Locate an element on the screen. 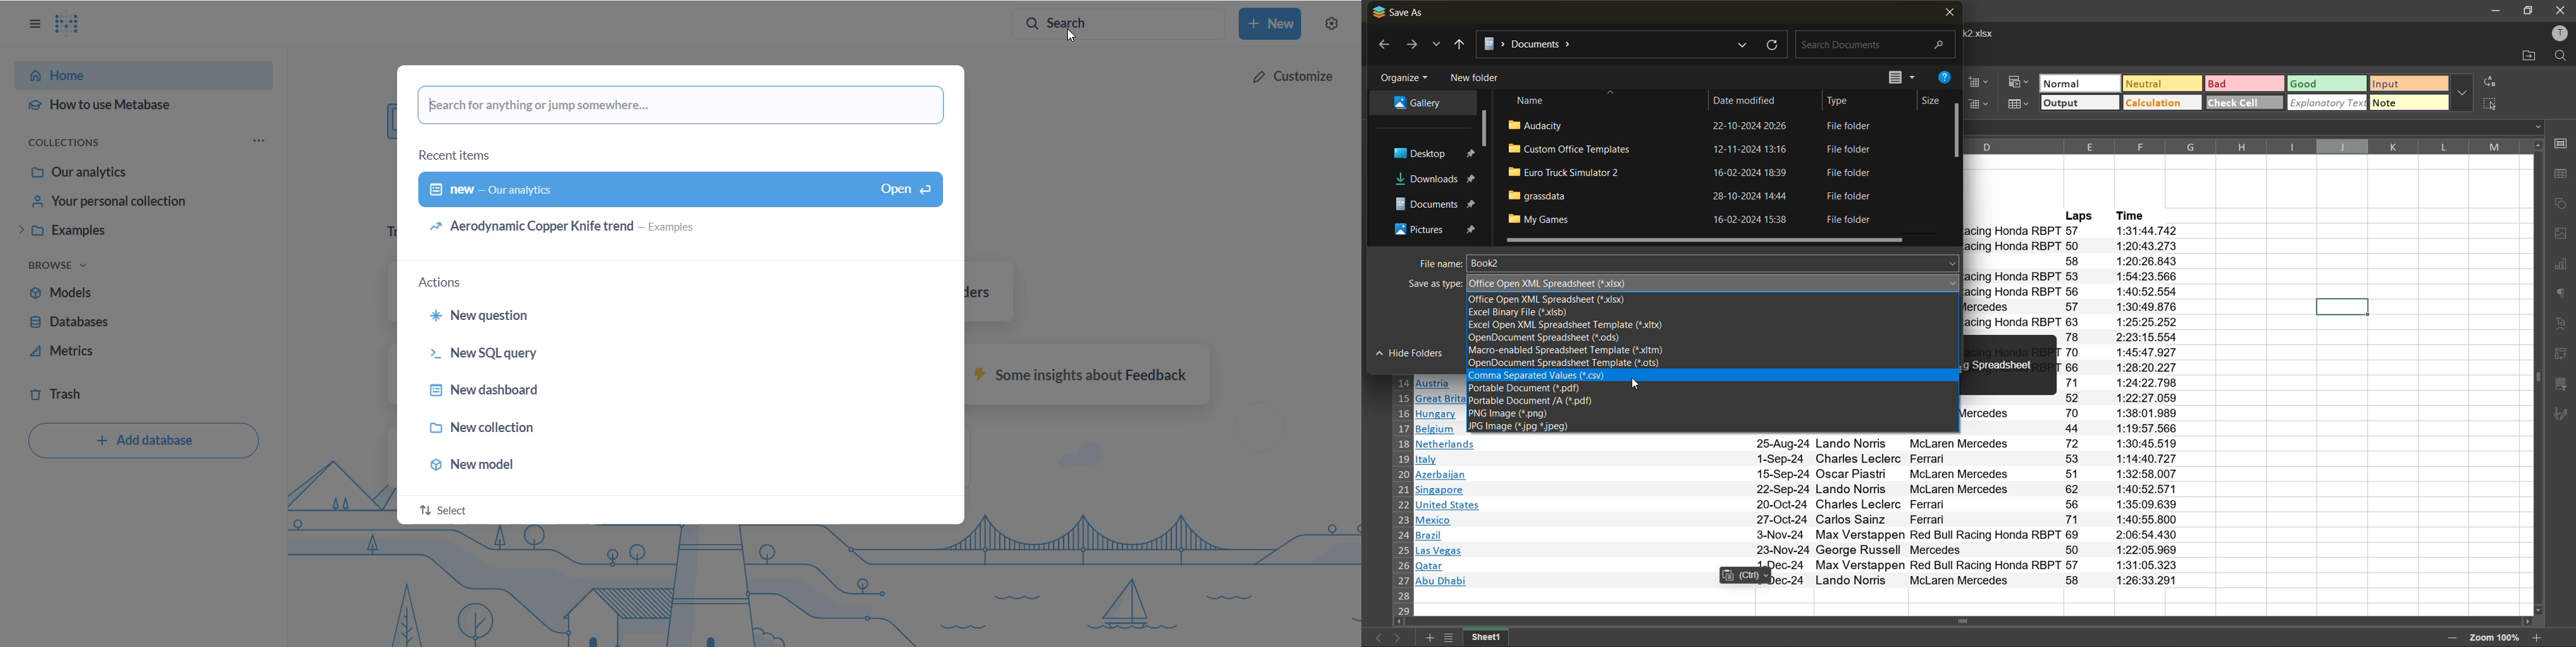 The image size is (2576, 672). filename is located at coordinates (1985, 32).